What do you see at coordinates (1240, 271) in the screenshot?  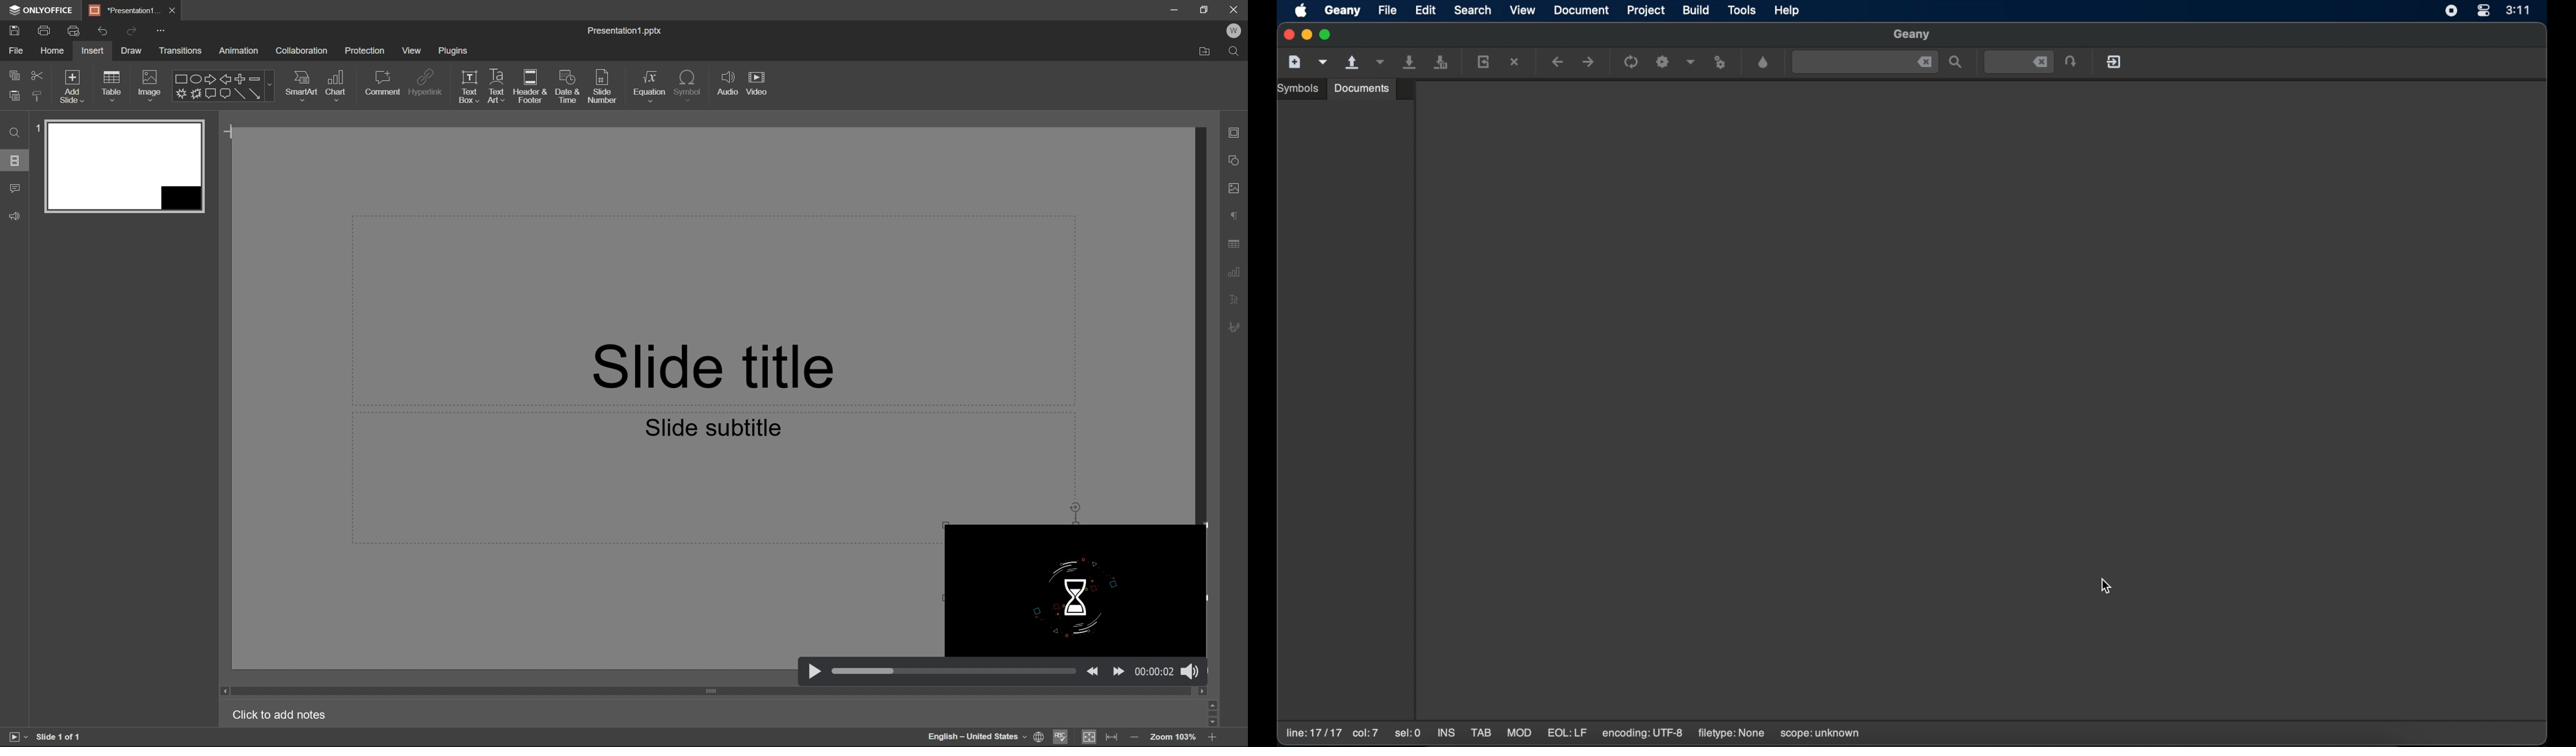 I see `chart settings` at bounding box center [1240, 271].